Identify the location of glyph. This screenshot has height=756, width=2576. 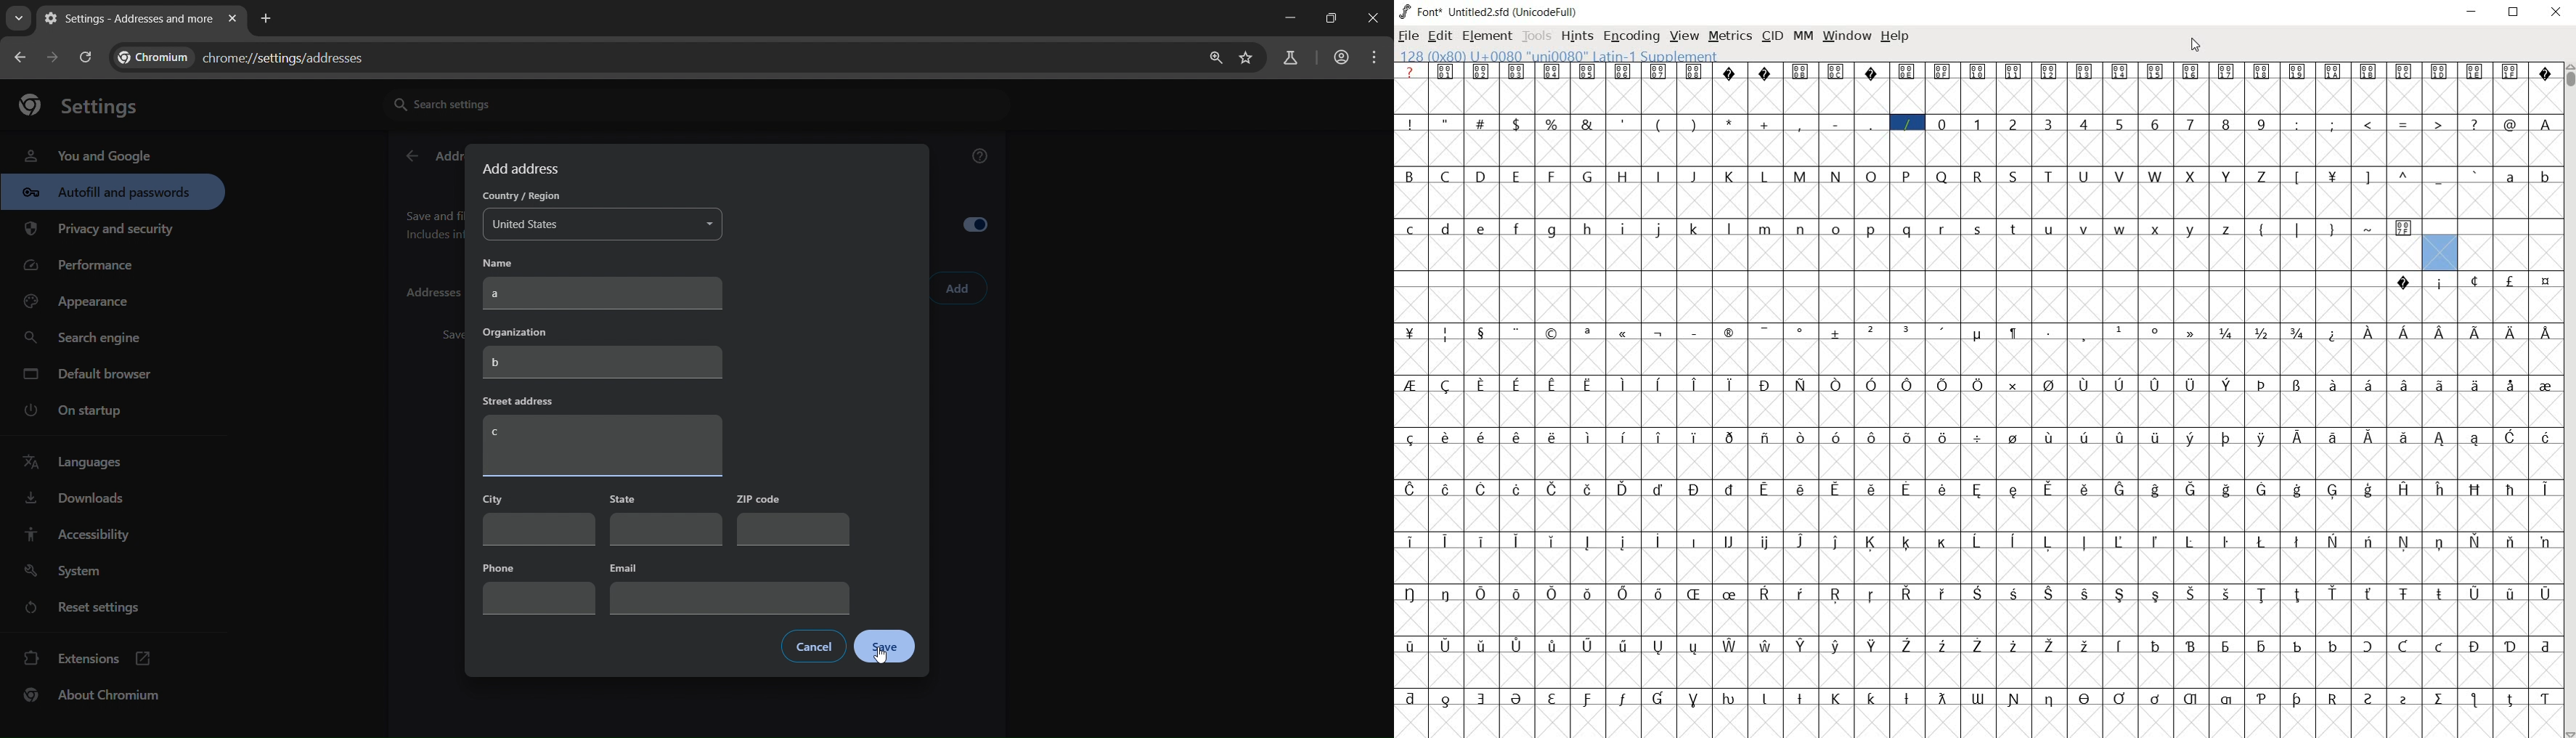
(1517, 594).